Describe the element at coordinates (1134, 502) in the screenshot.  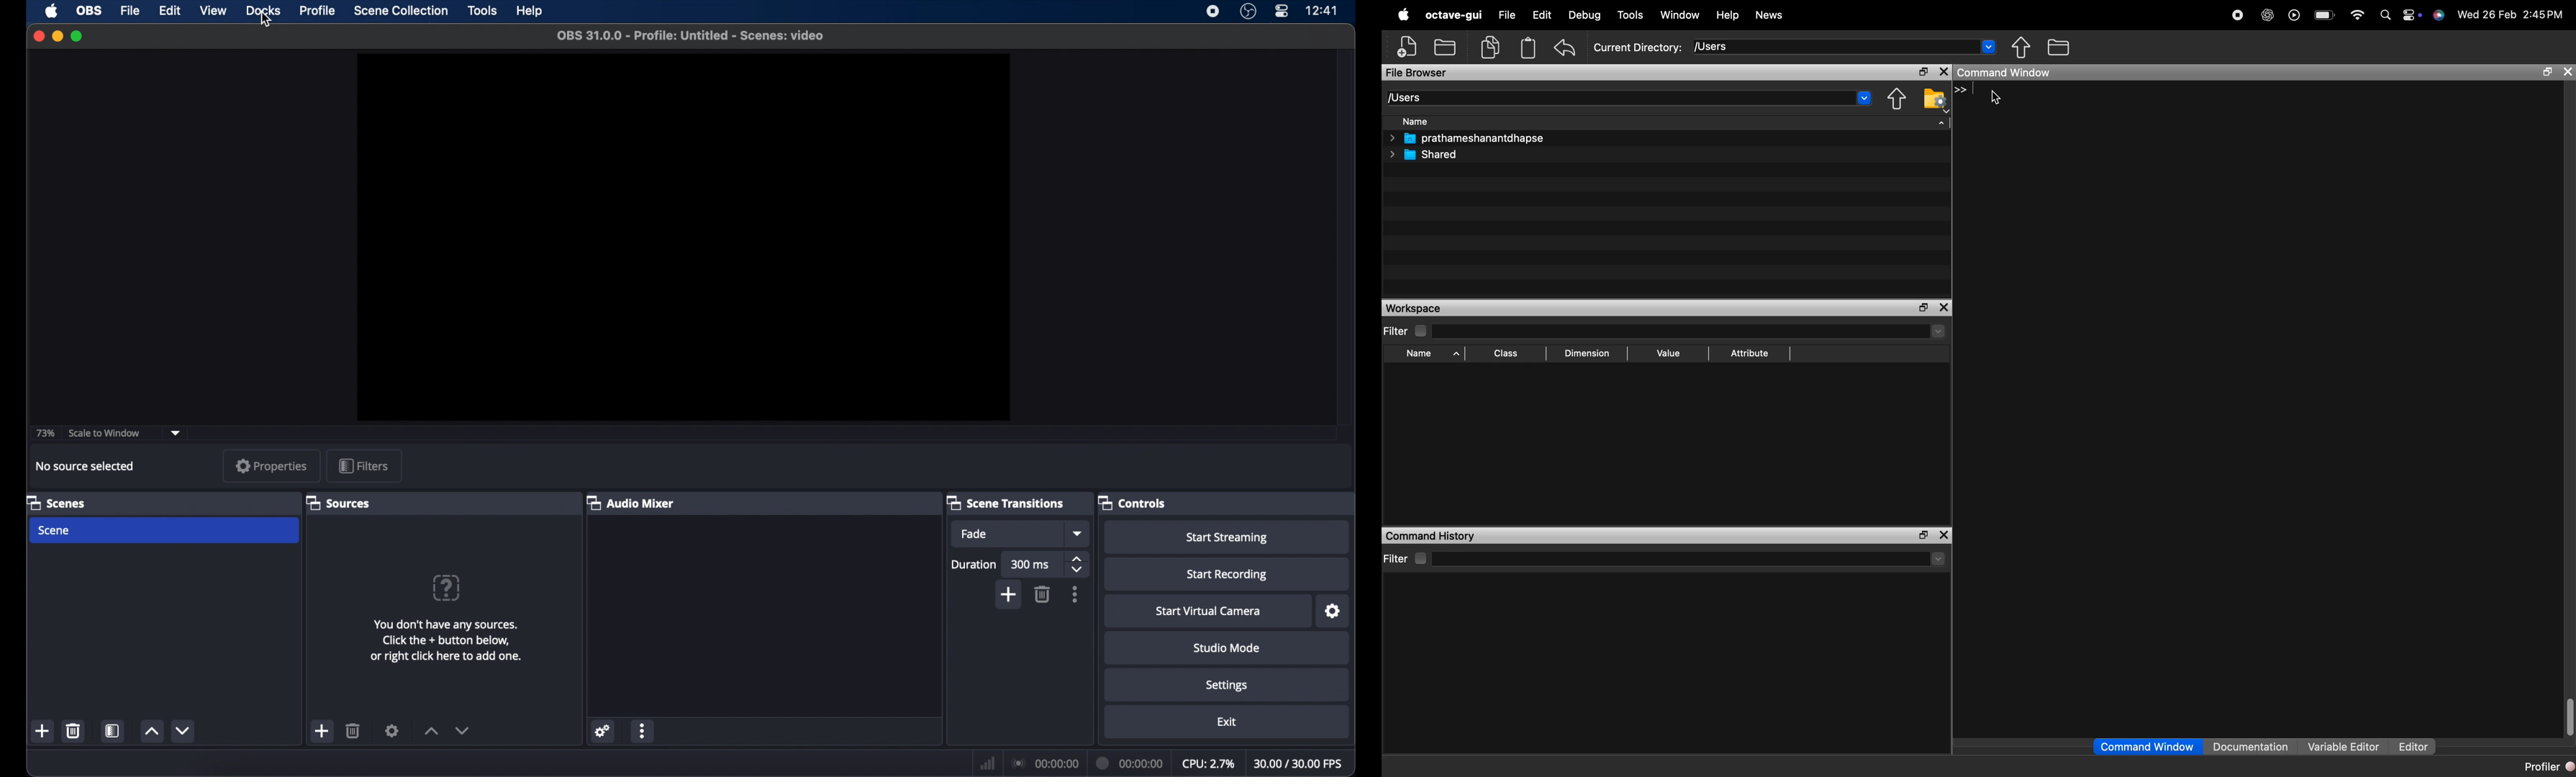
I see `controls` at that location.